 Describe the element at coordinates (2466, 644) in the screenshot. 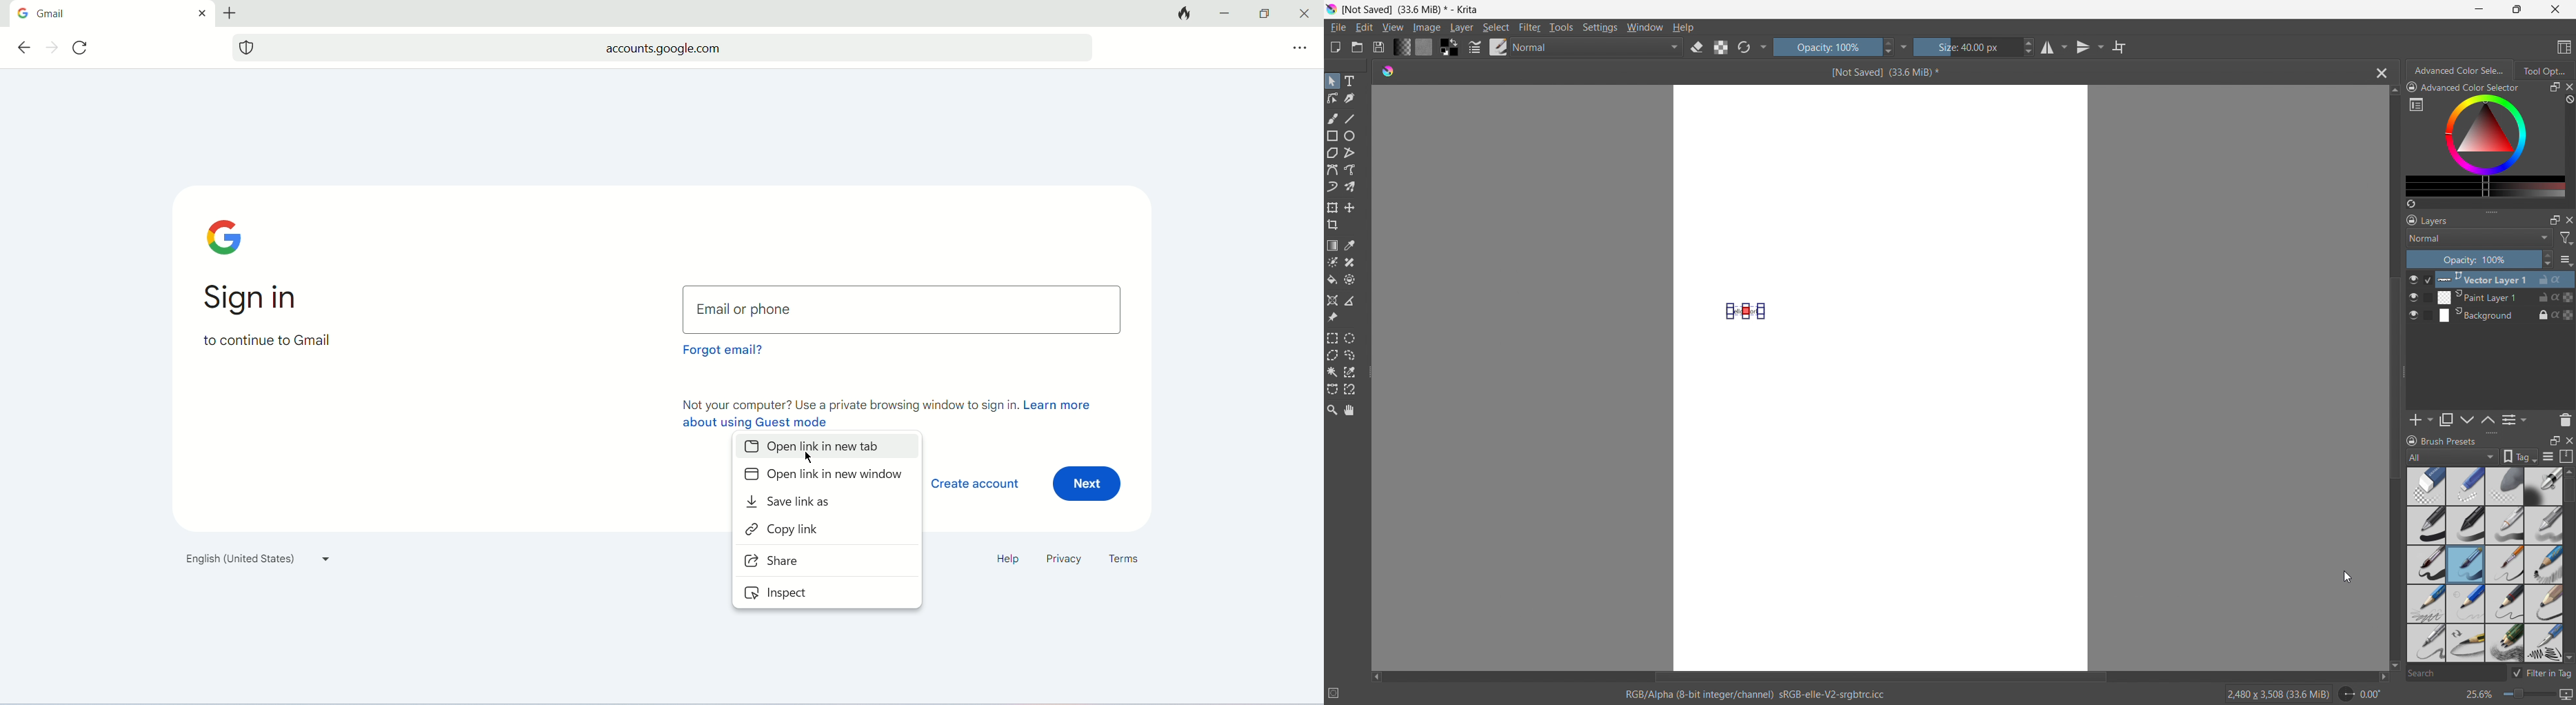

I see `small tip pencil` at that location.